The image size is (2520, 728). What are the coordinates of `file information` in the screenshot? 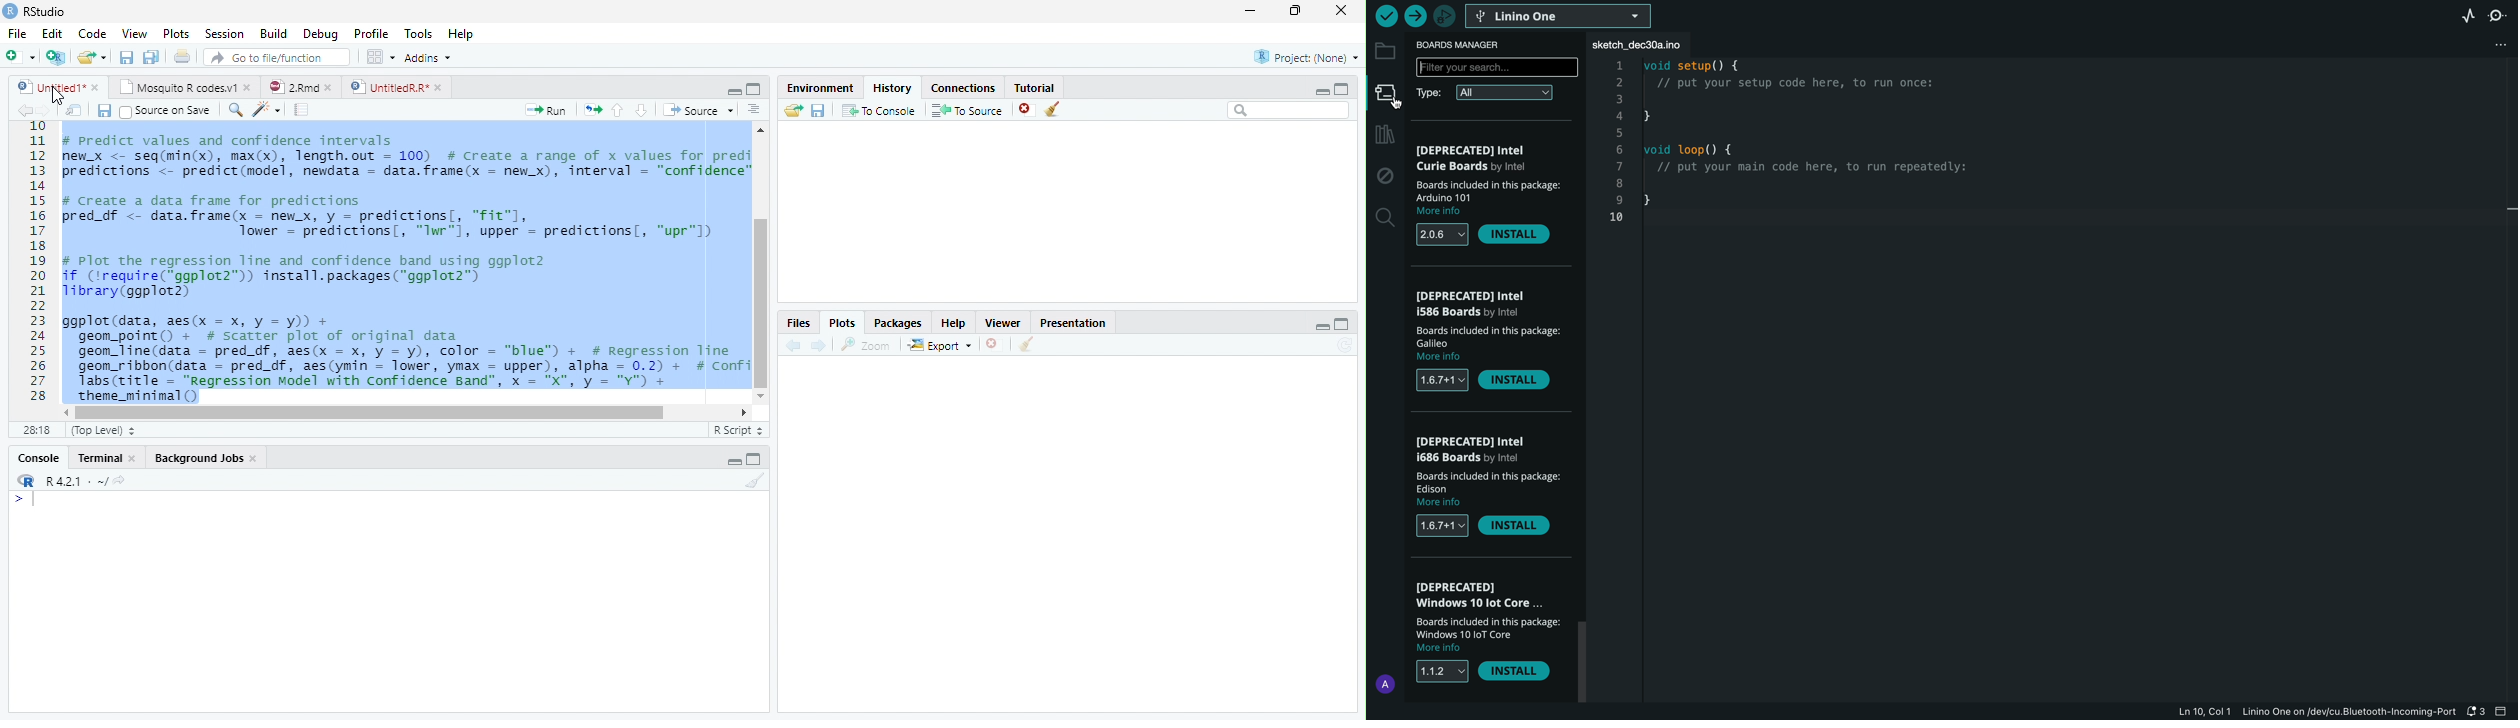 It's located at (2296, 712).